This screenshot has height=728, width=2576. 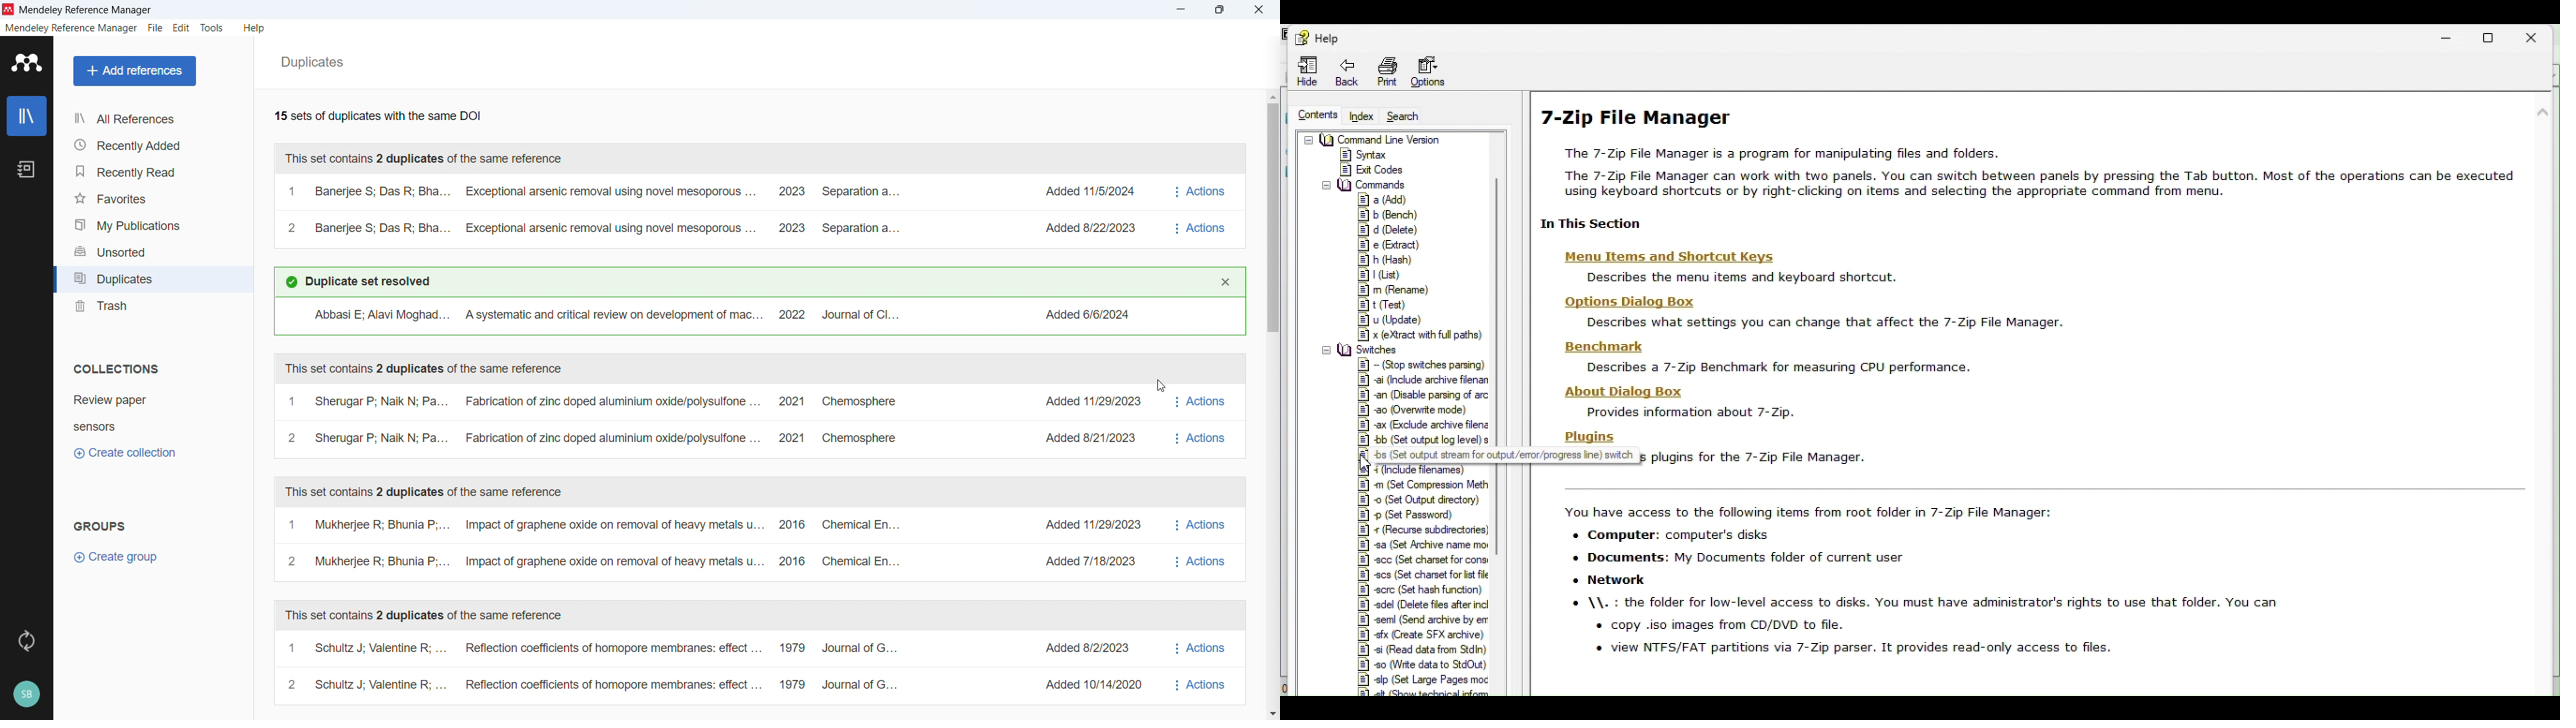 What do you see at coordinates (153, 279) in the screenshot?
I see `Duplicates ` at bounding box center [153, 279].